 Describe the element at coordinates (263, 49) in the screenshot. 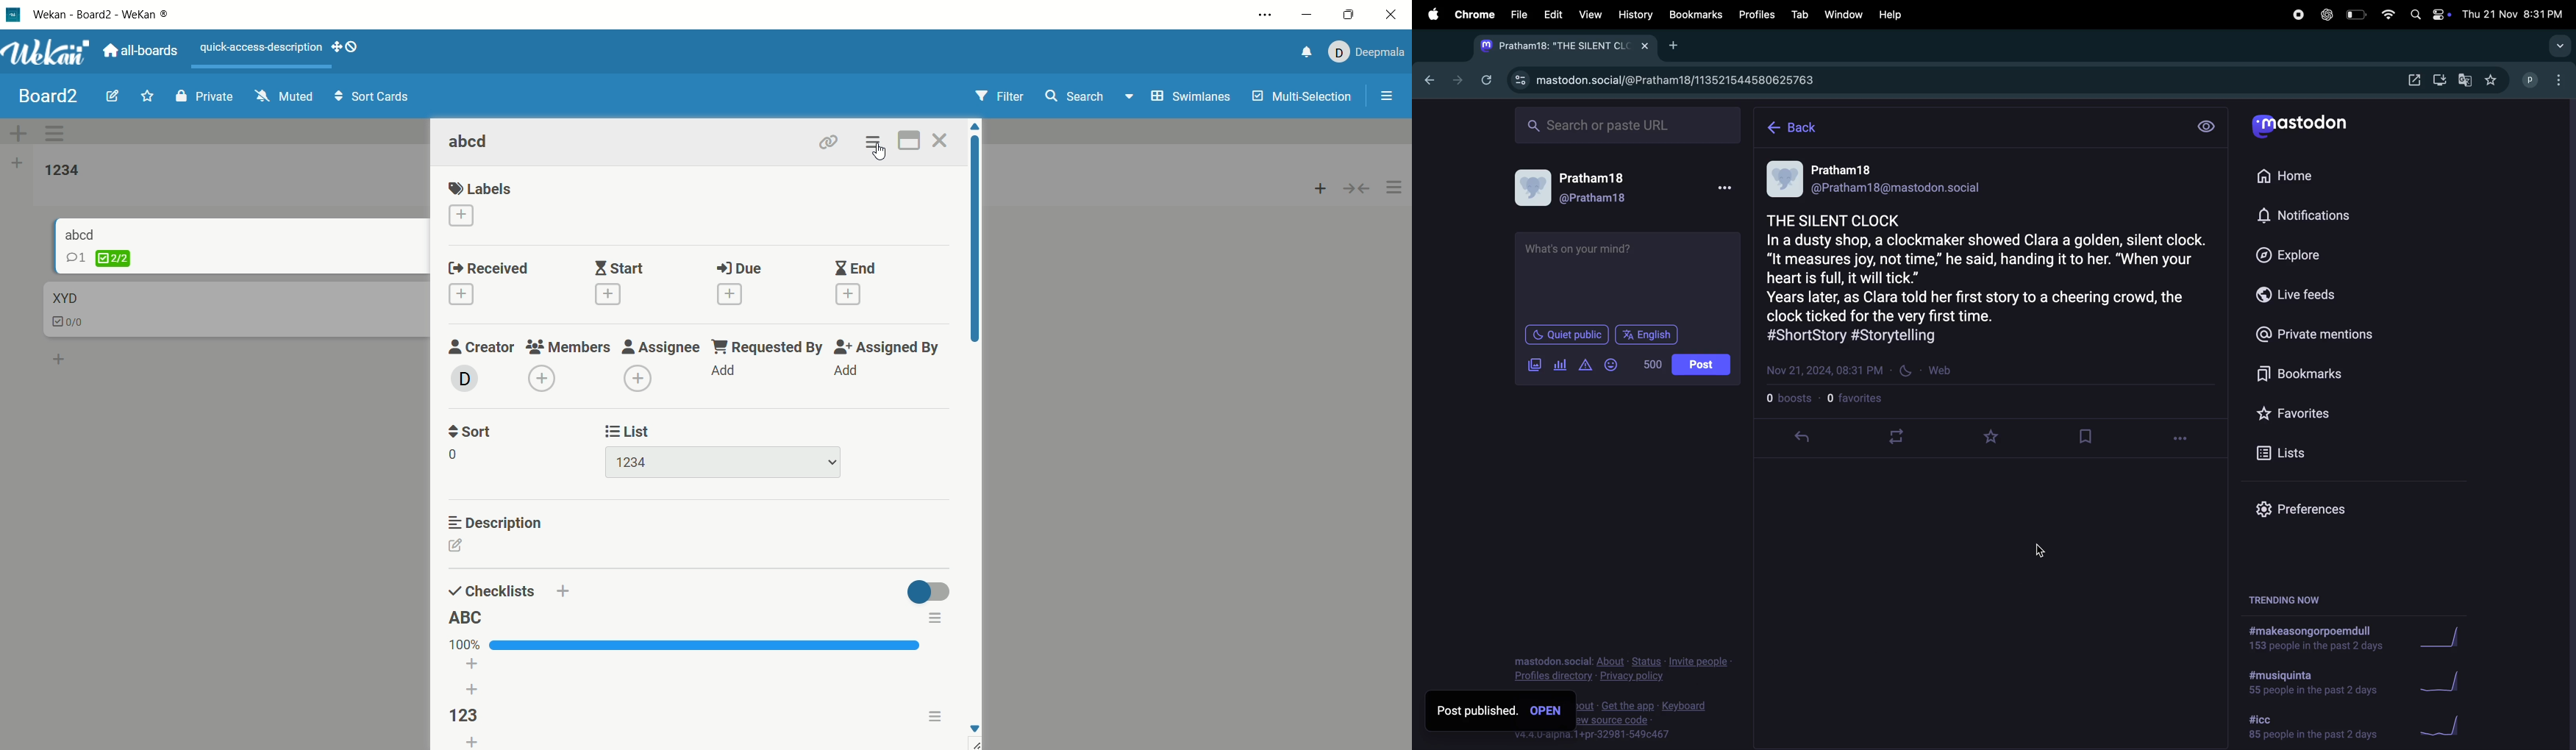

I see `text` at that location.